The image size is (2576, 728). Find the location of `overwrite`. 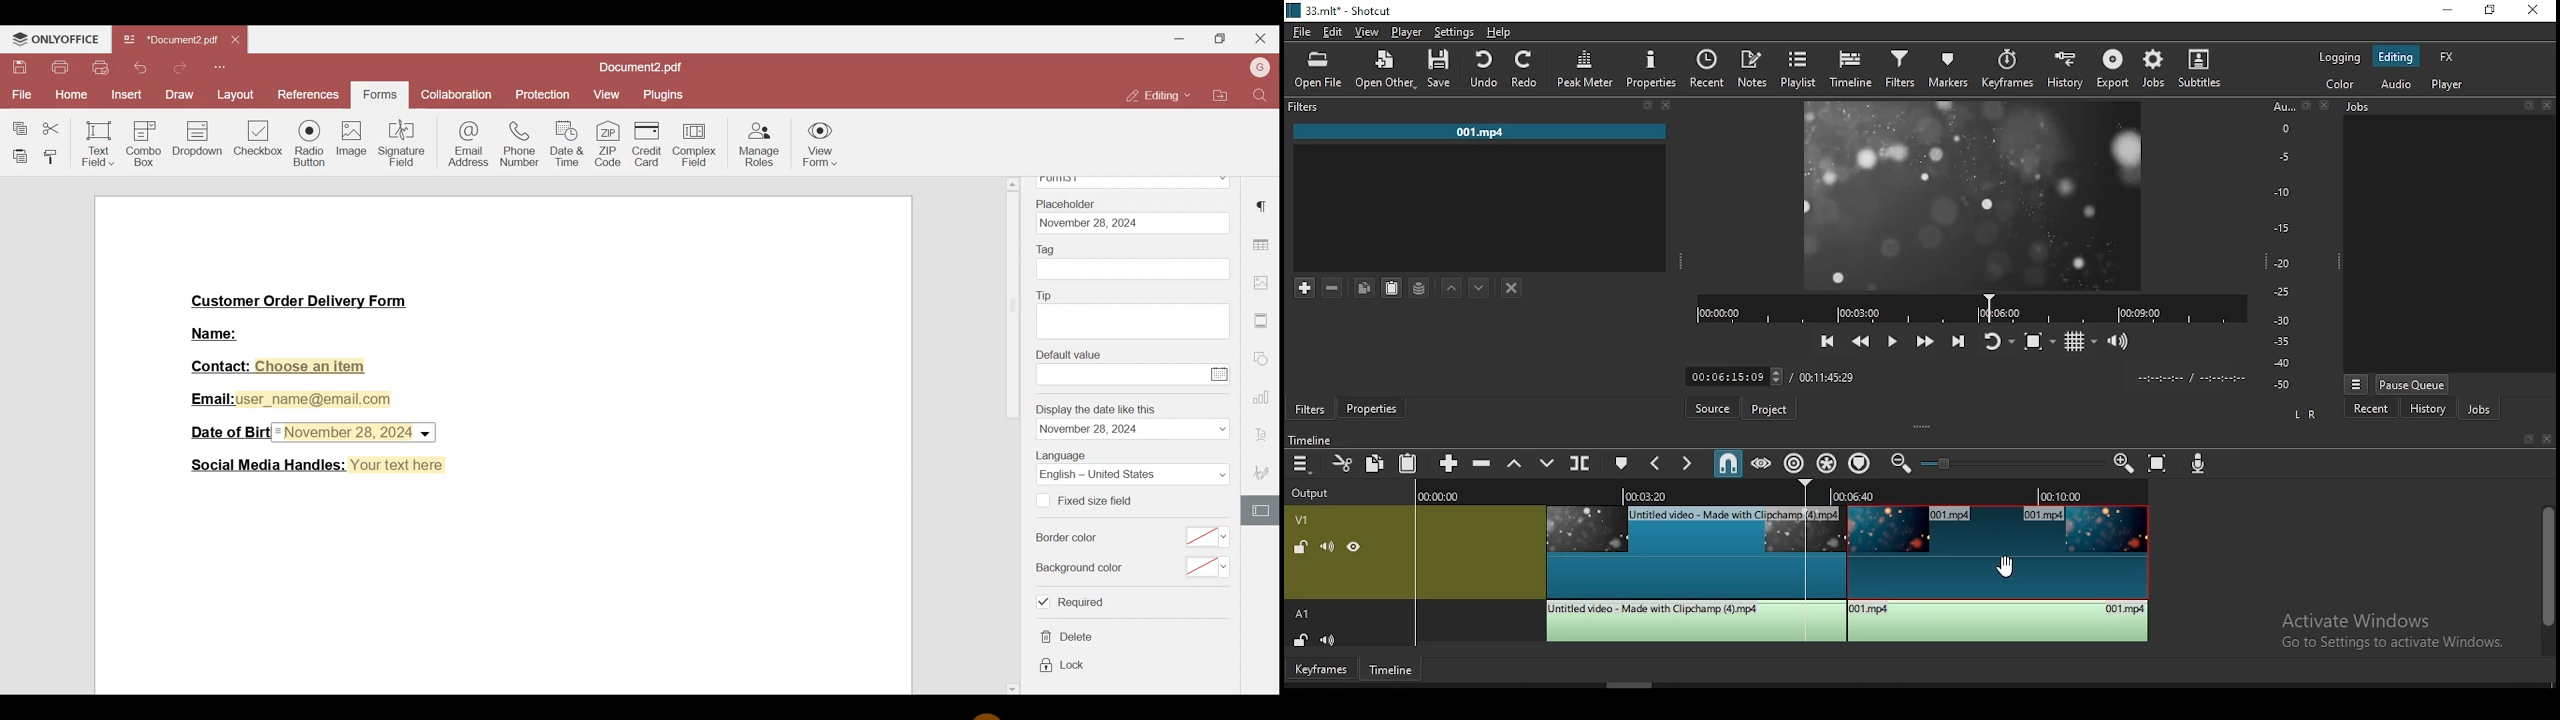

overwrite is located at coordinates (1548, 464).